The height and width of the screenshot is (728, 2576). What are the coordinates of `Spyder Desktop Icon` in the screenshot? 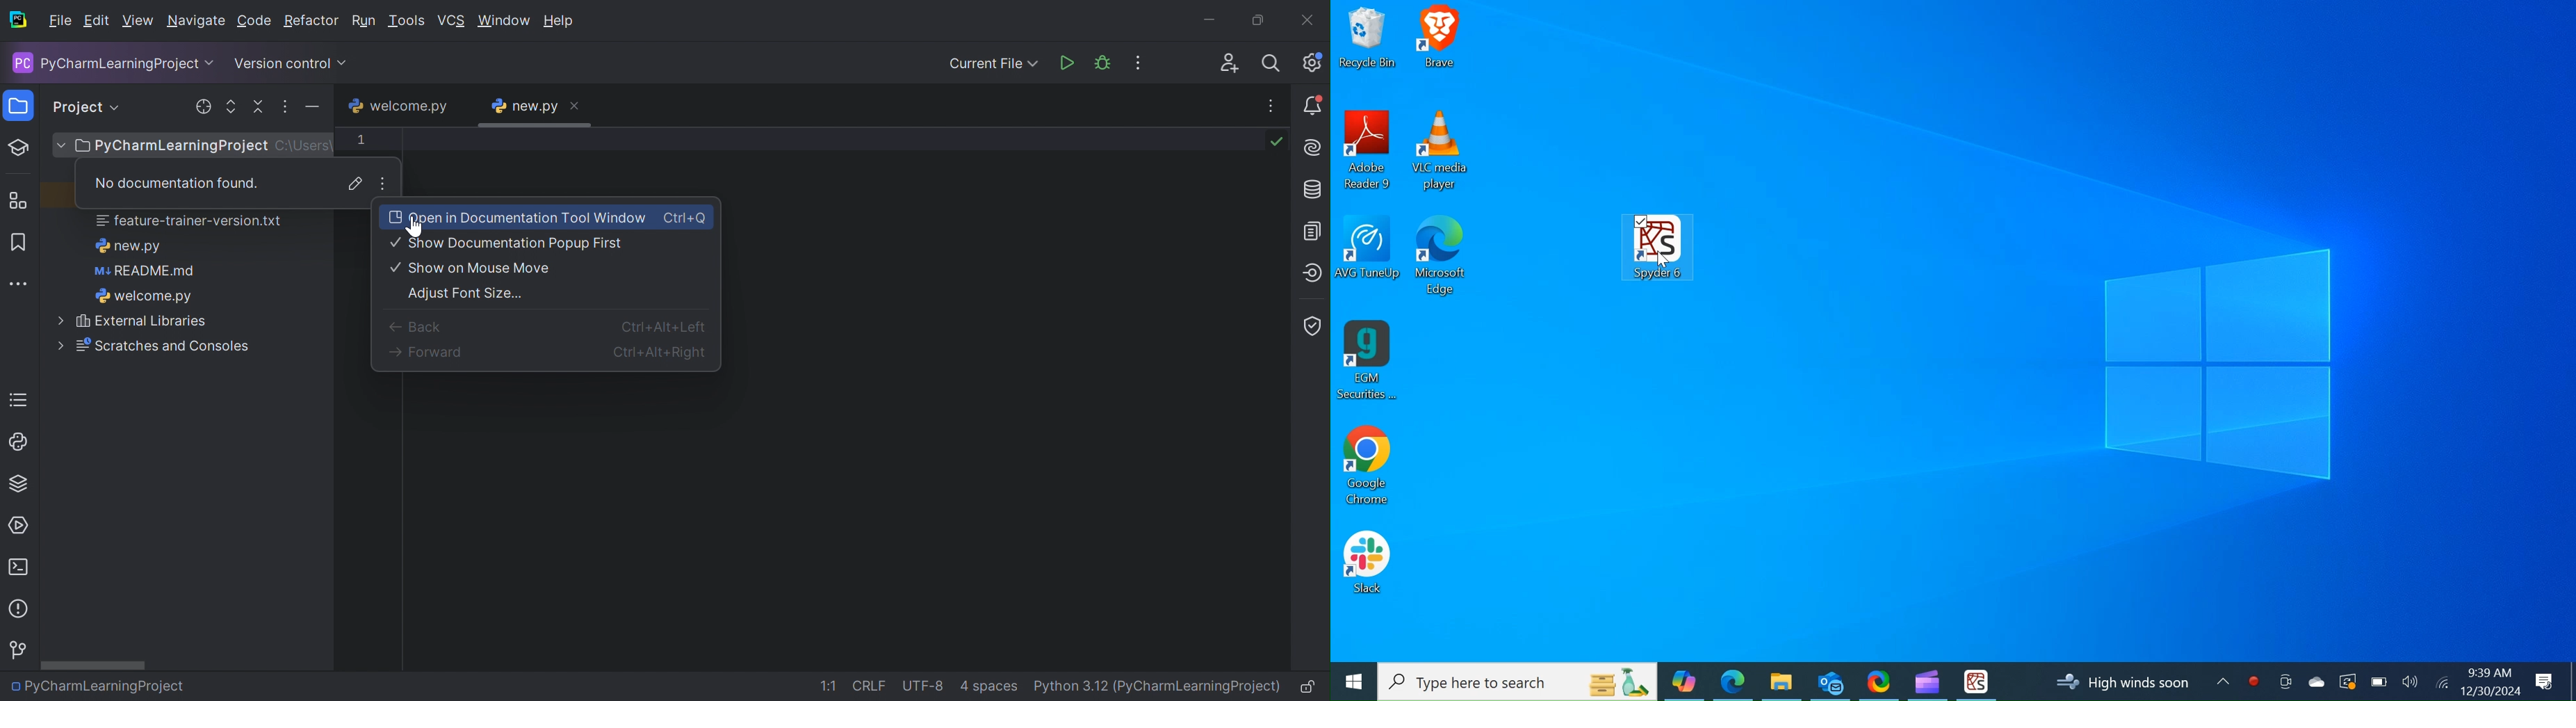 It's located at (1658, 244).